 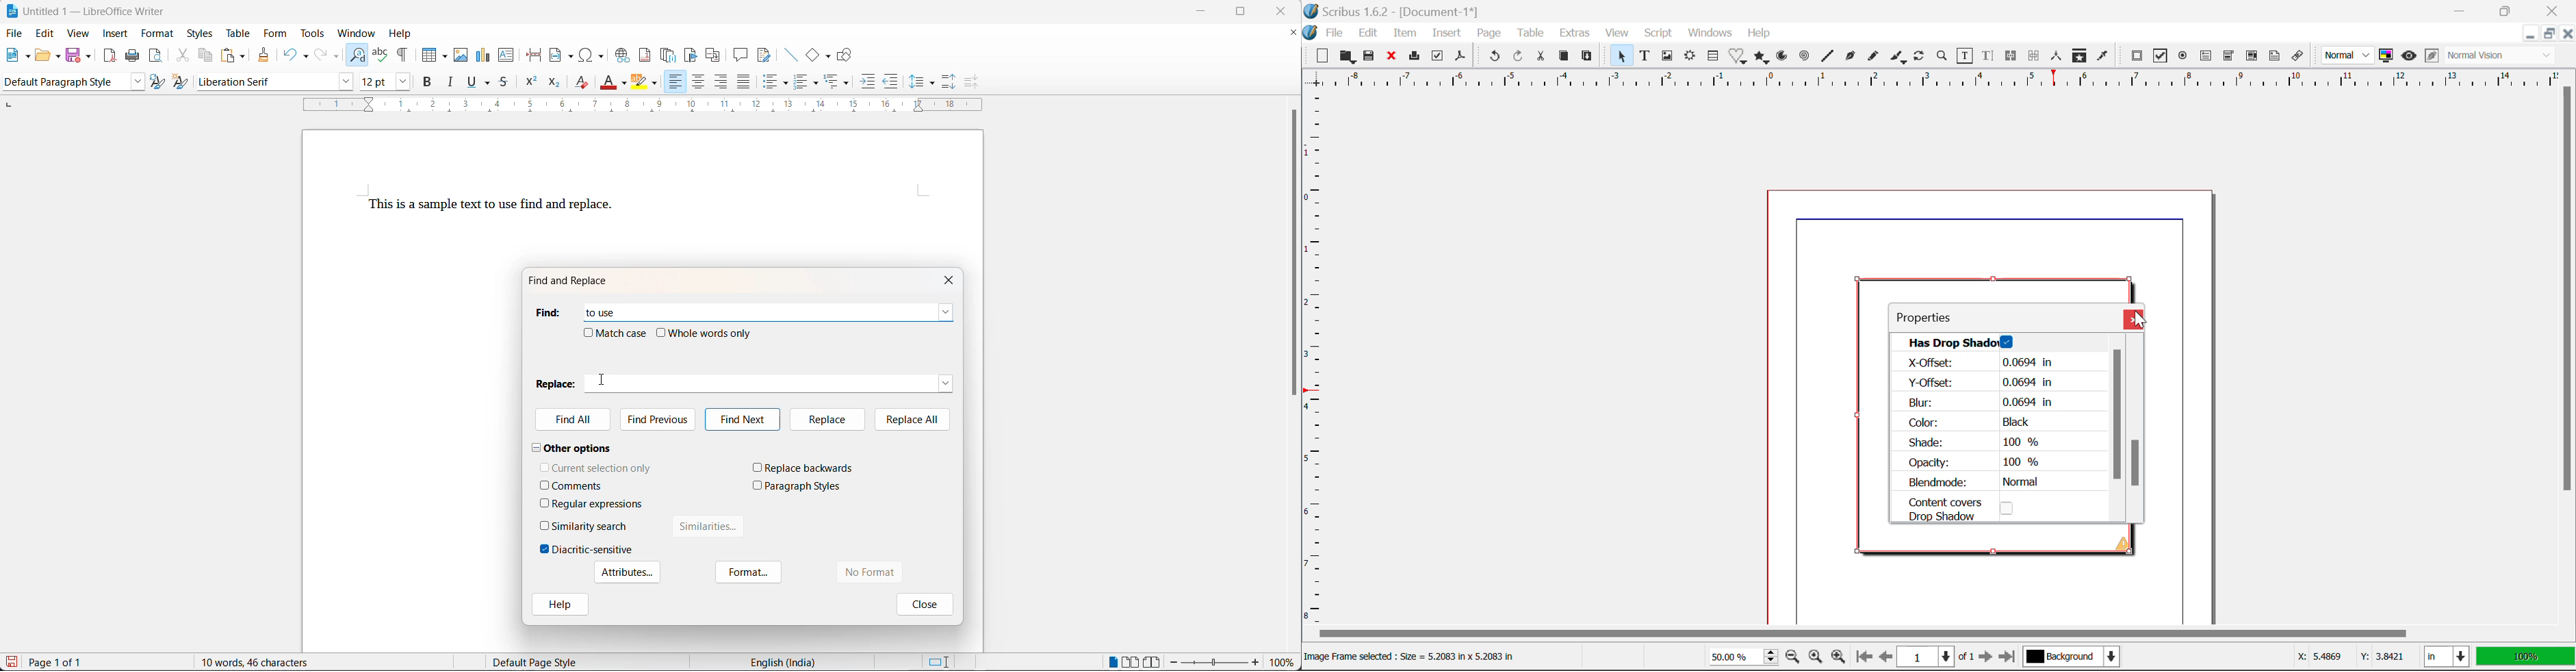 What do you see at coordinates (1285, 11) in the screenshot?
I see `close` at bounding box center [1285, 11].